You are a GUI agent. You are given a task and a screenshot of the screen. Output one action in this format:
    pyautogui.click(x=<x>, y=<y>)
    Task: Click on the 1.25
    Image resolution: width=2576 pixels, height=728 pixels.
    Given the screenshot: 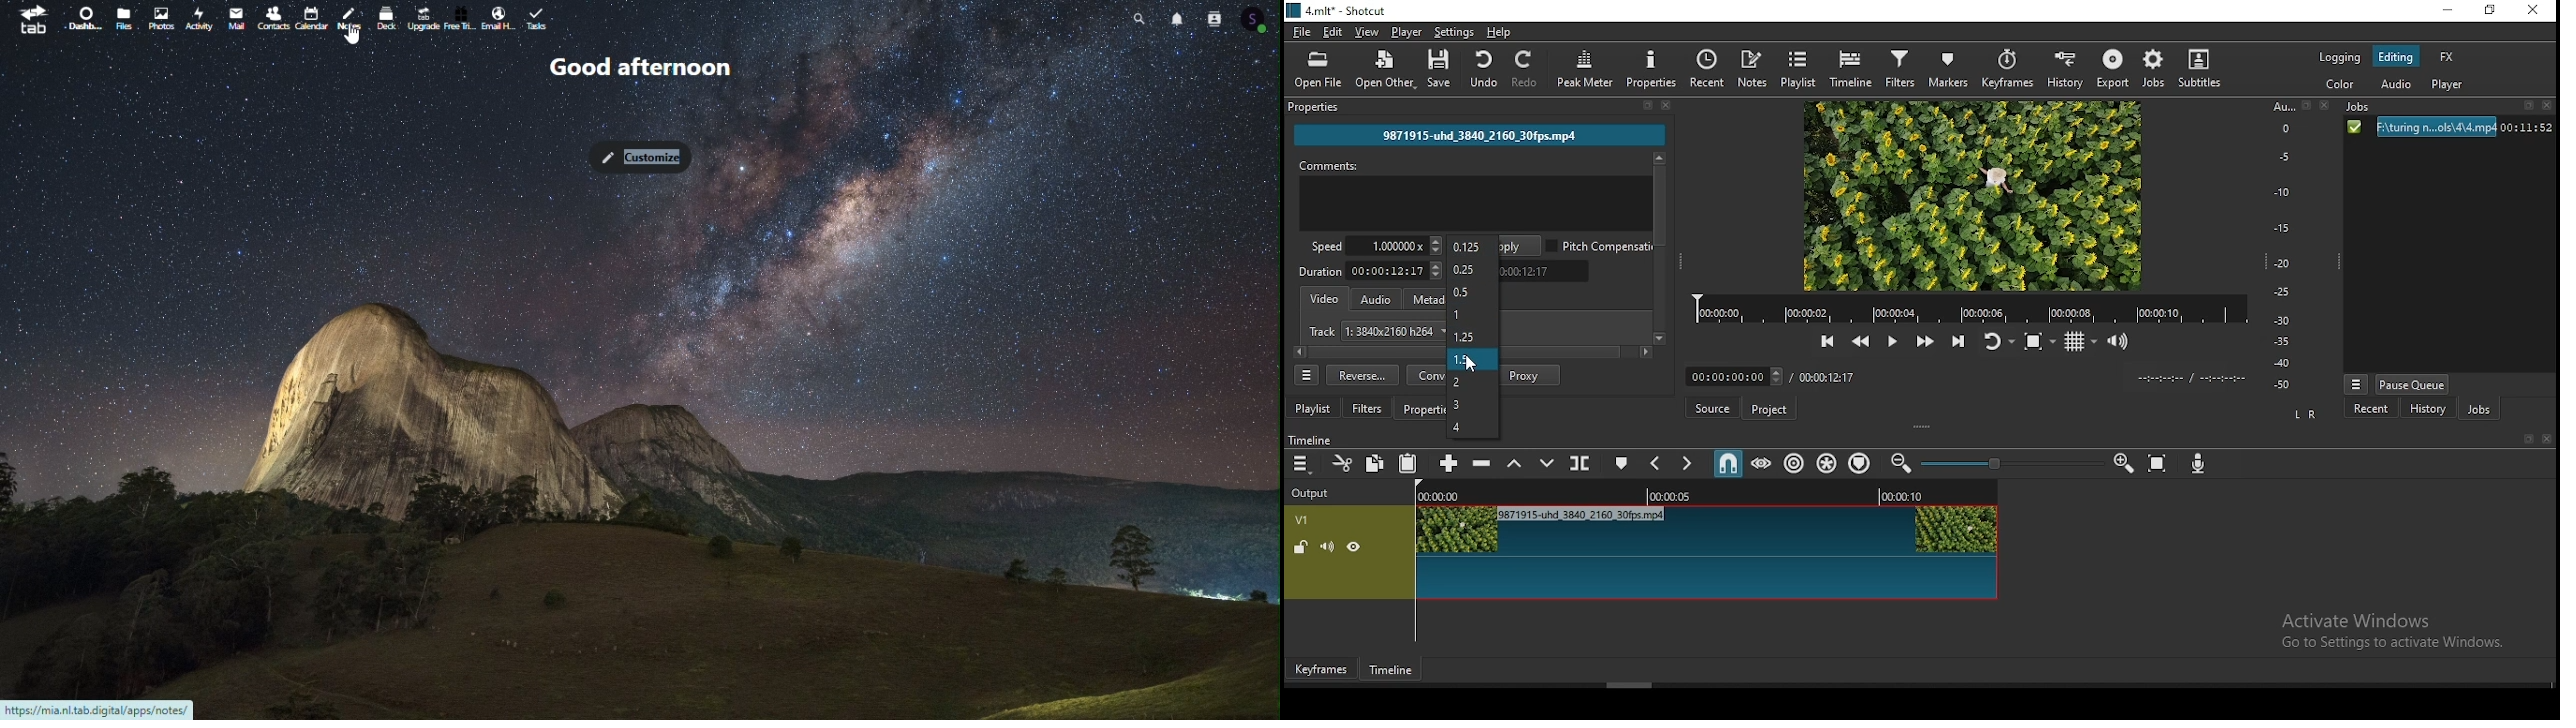 What is the action you would take?
    pyautogui.click(x=1472, y=334)
    